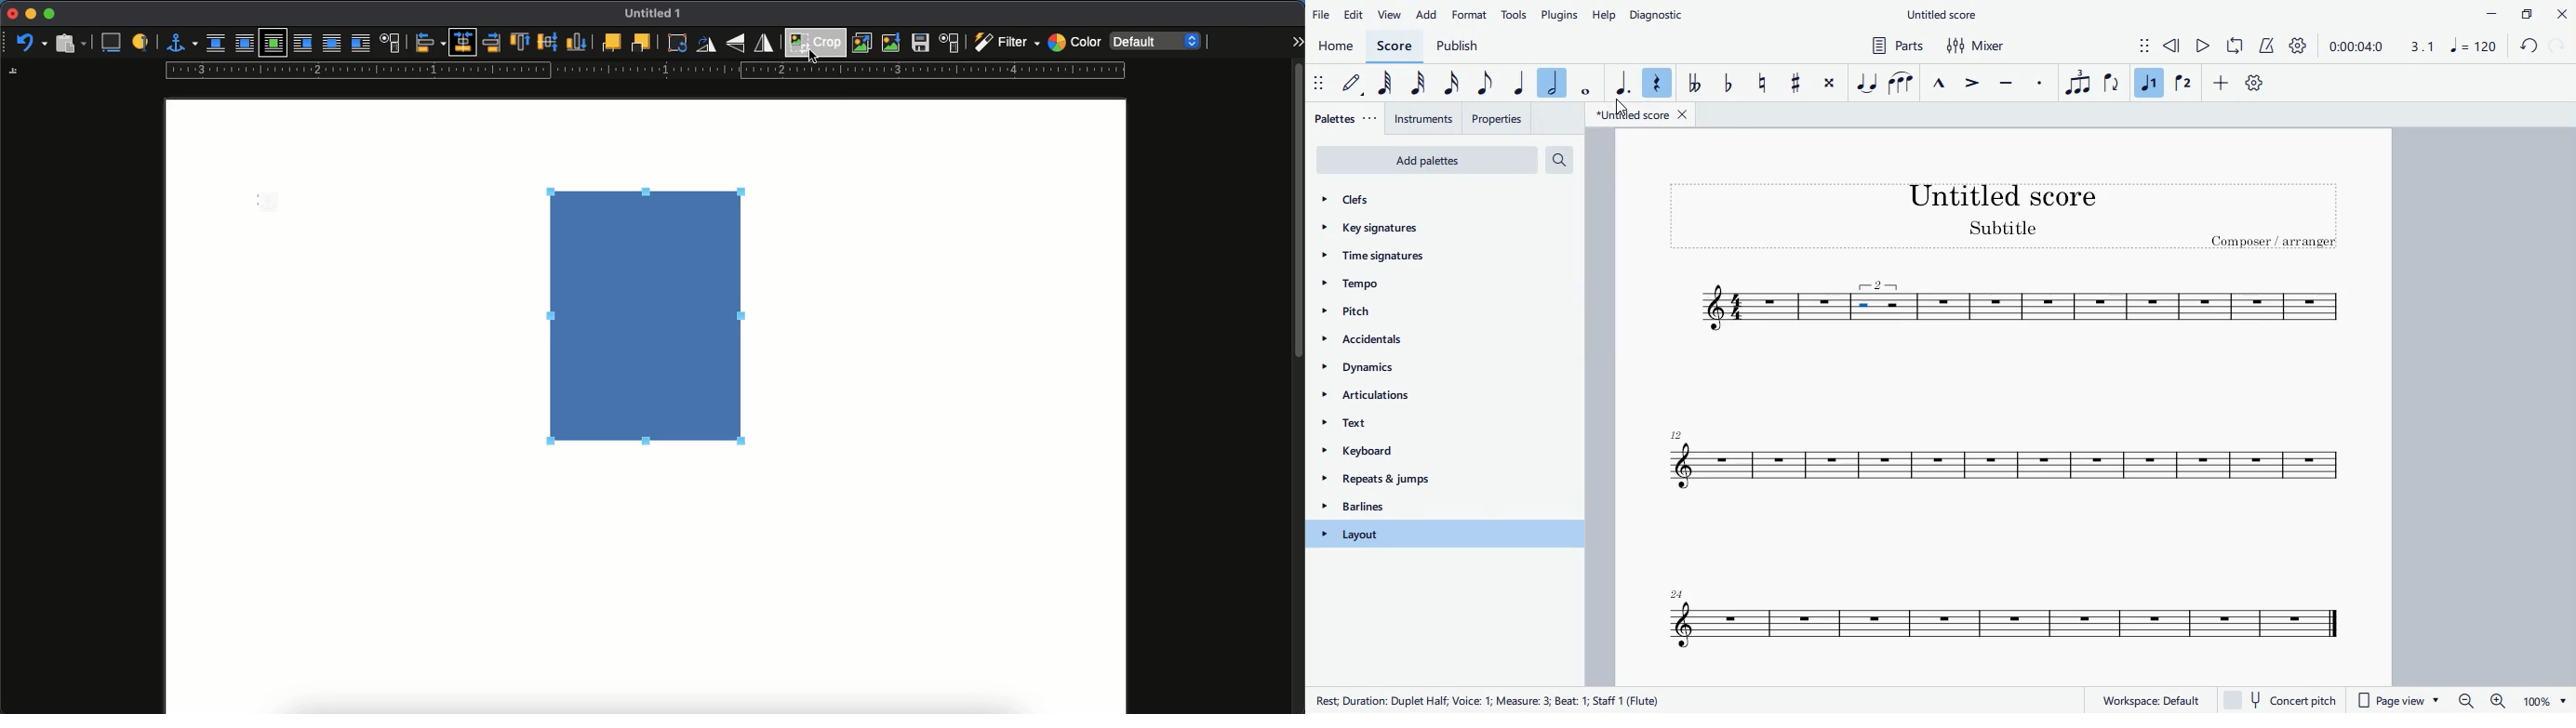 The width and height of the screenshot is (2576, 728). I want to click on toggle double sharp, so click(1829, 86).